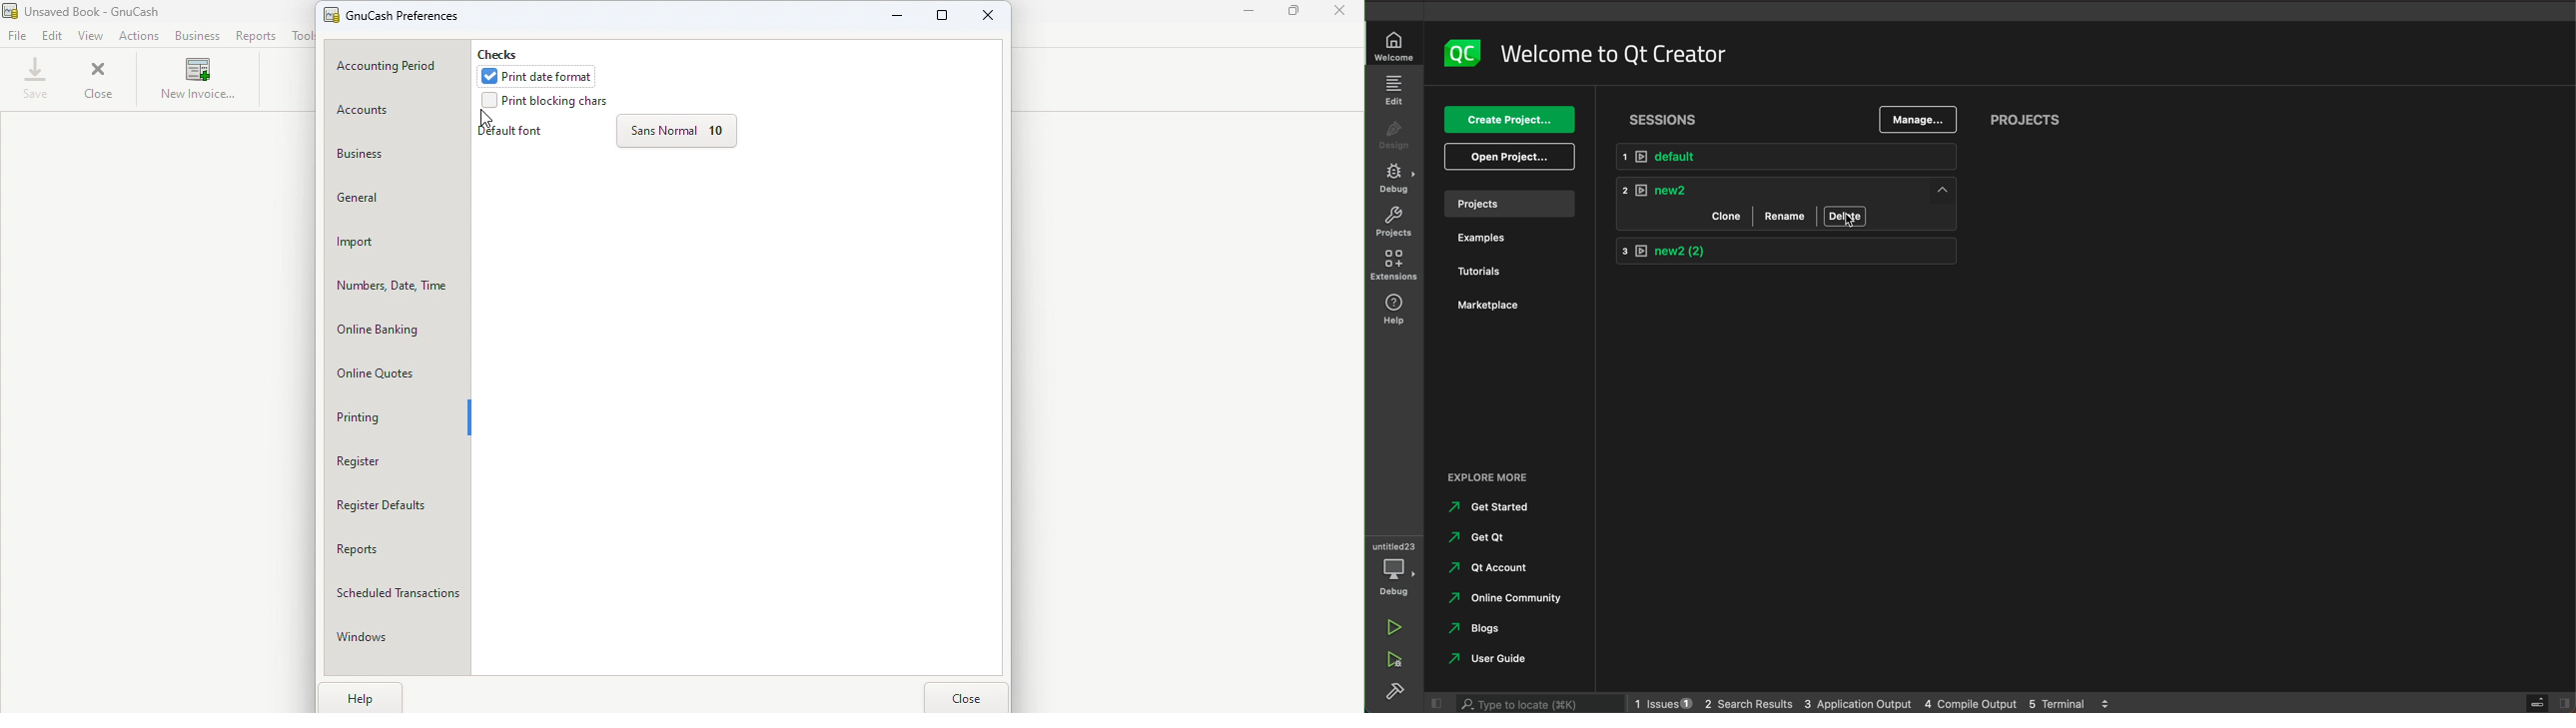 This screenshot has width=2576, height=728. What do you see at coordinates (36, 79) in the screenshot?
I see `Save` at bounding box center [36, 79].